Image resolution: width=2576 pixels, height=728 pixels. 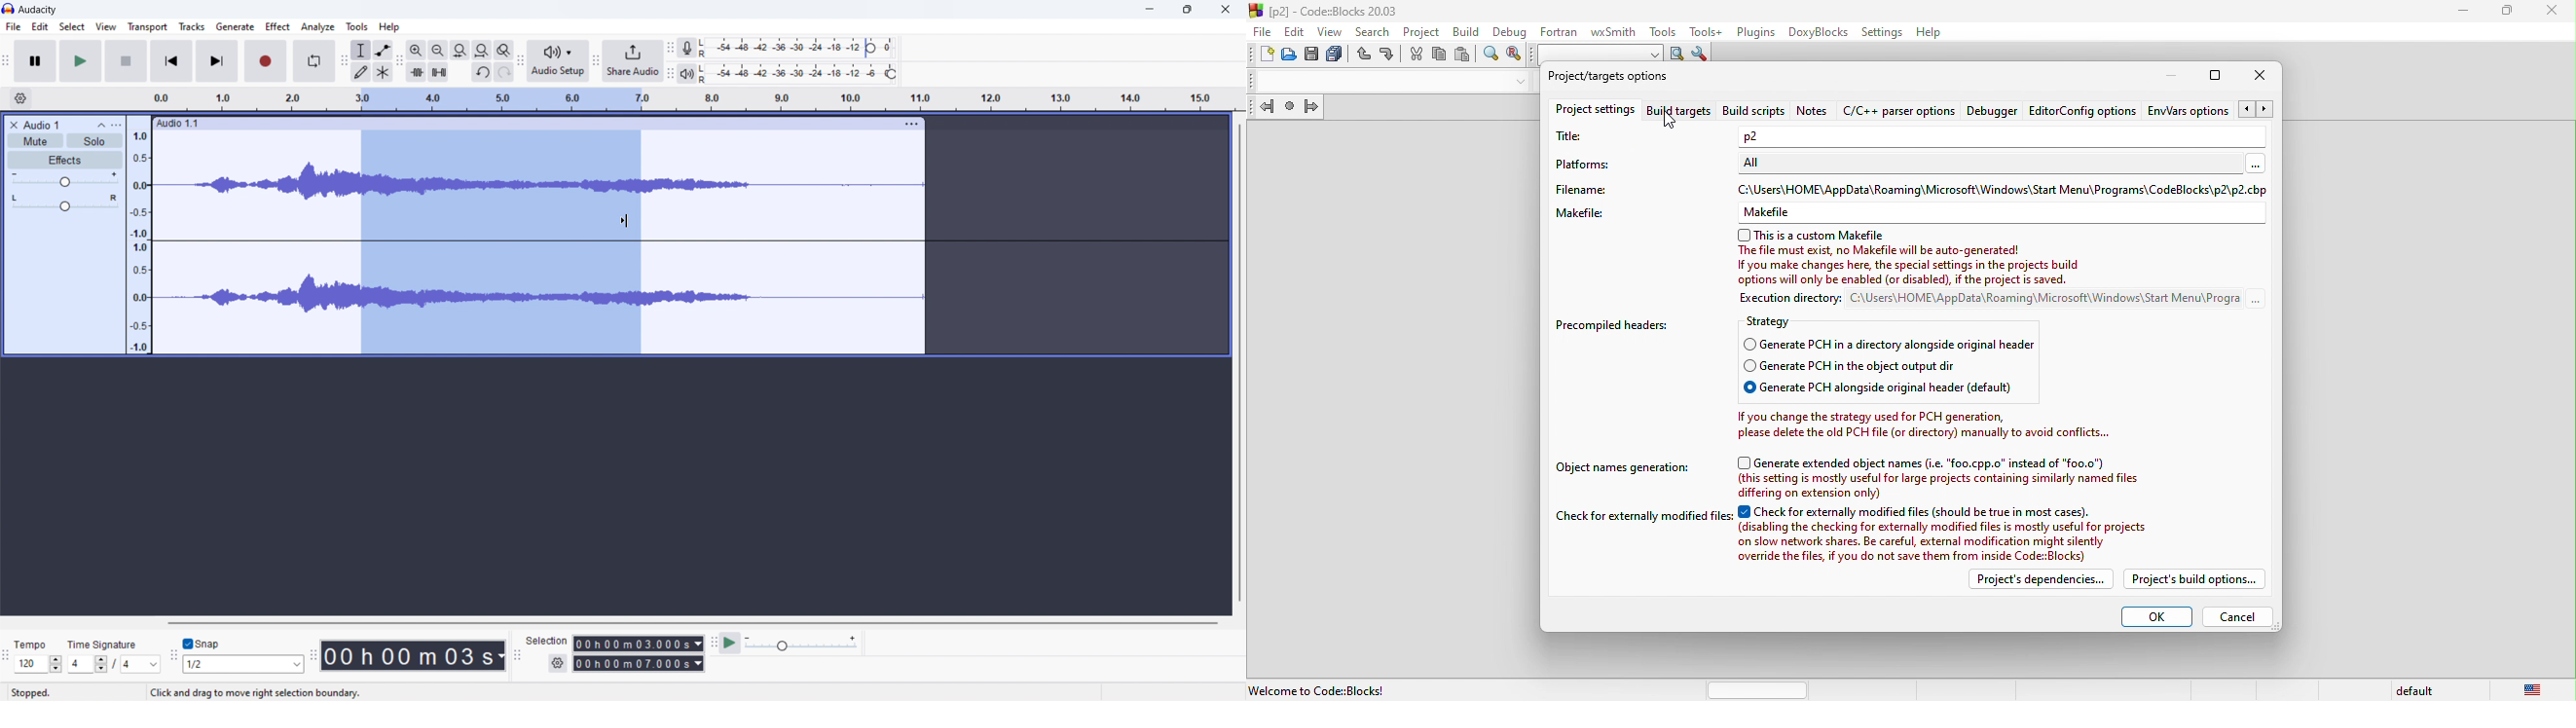 What do you see at coordinates (1680, 112) in the screenshot?
I see `build targets` at bounding box center [1680, 112].